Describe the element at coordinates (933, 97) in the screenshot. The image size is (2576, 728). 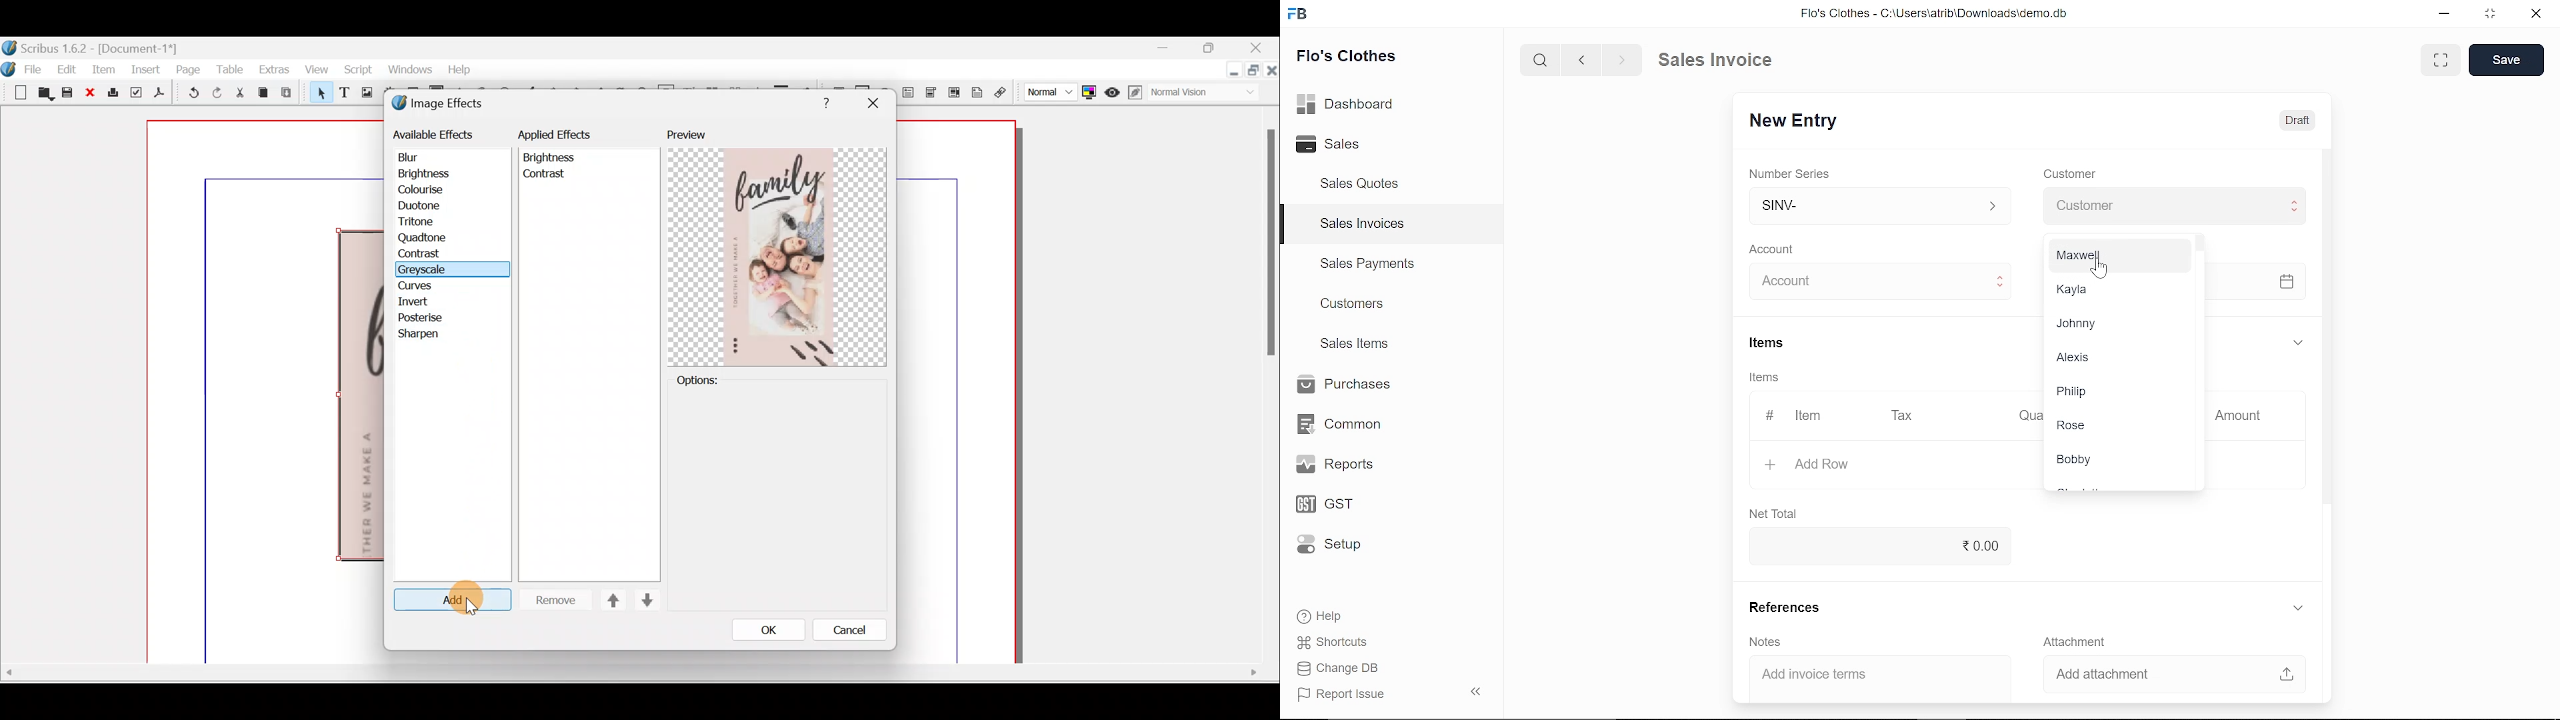
I see `PDF combo box` at that location.